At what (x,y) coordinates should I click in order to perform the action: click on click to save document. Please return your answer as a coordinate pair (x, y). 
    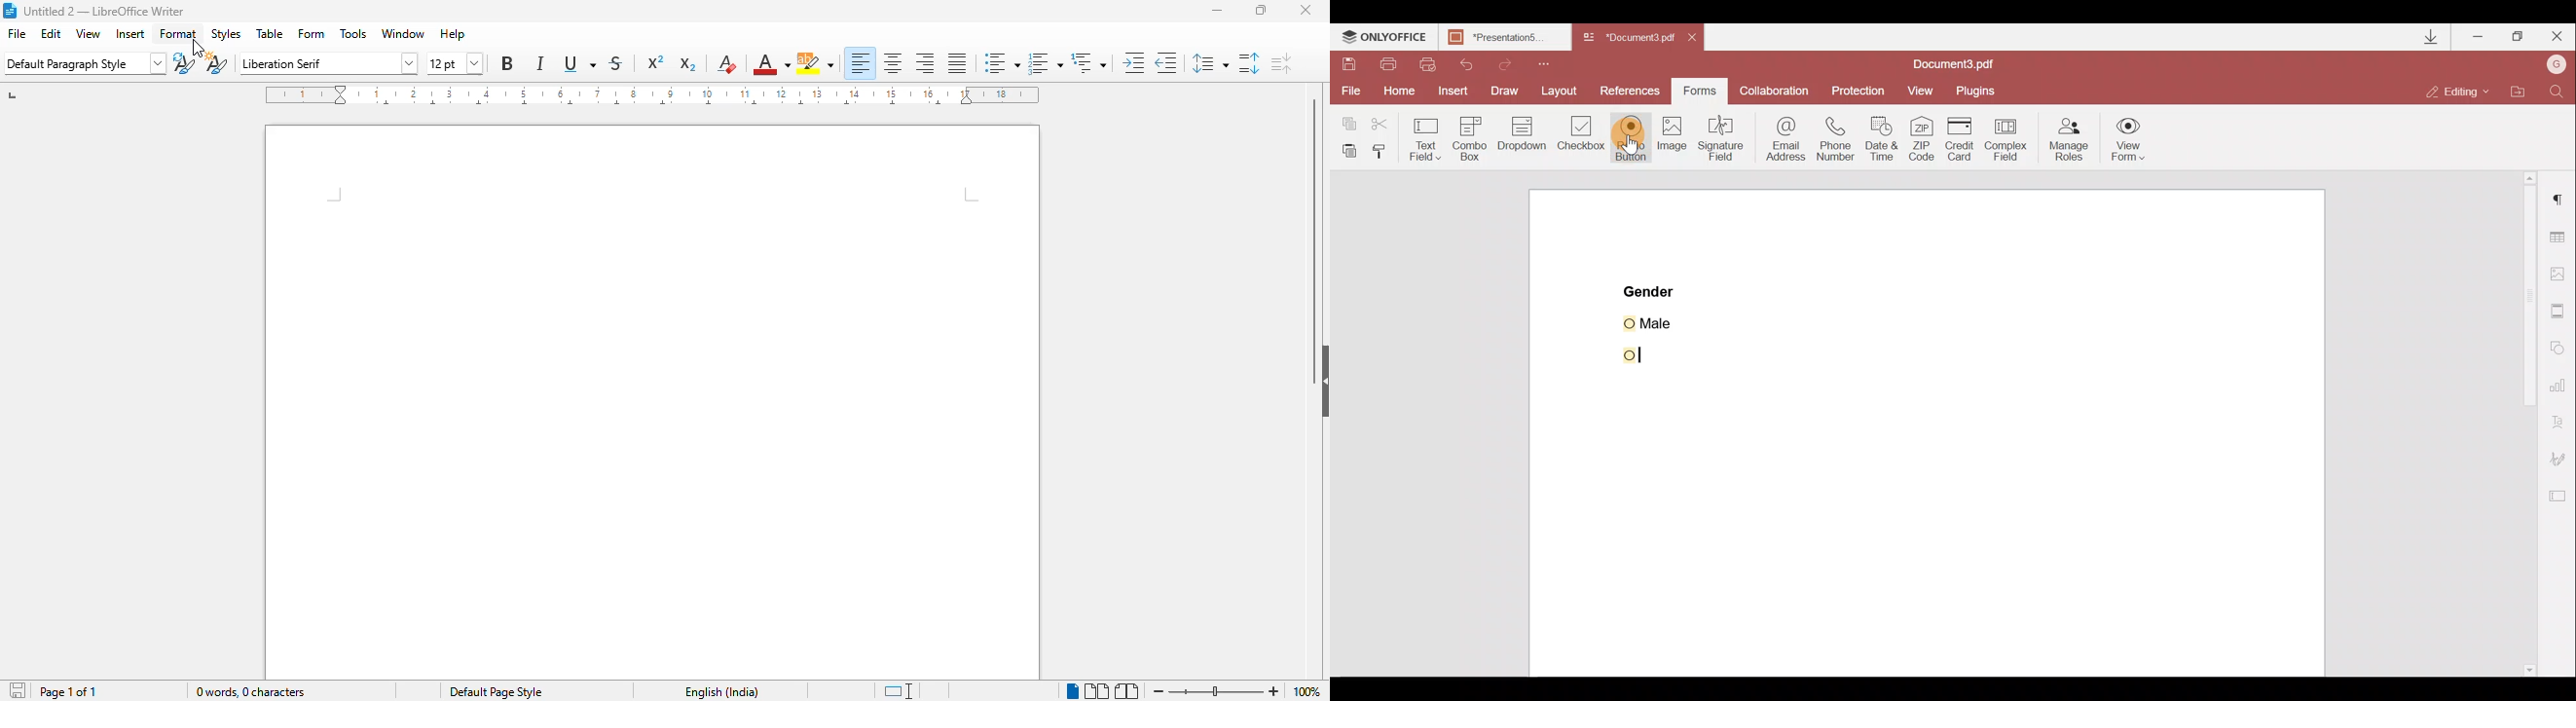
    Looking at the image, I should click on (18, 689).